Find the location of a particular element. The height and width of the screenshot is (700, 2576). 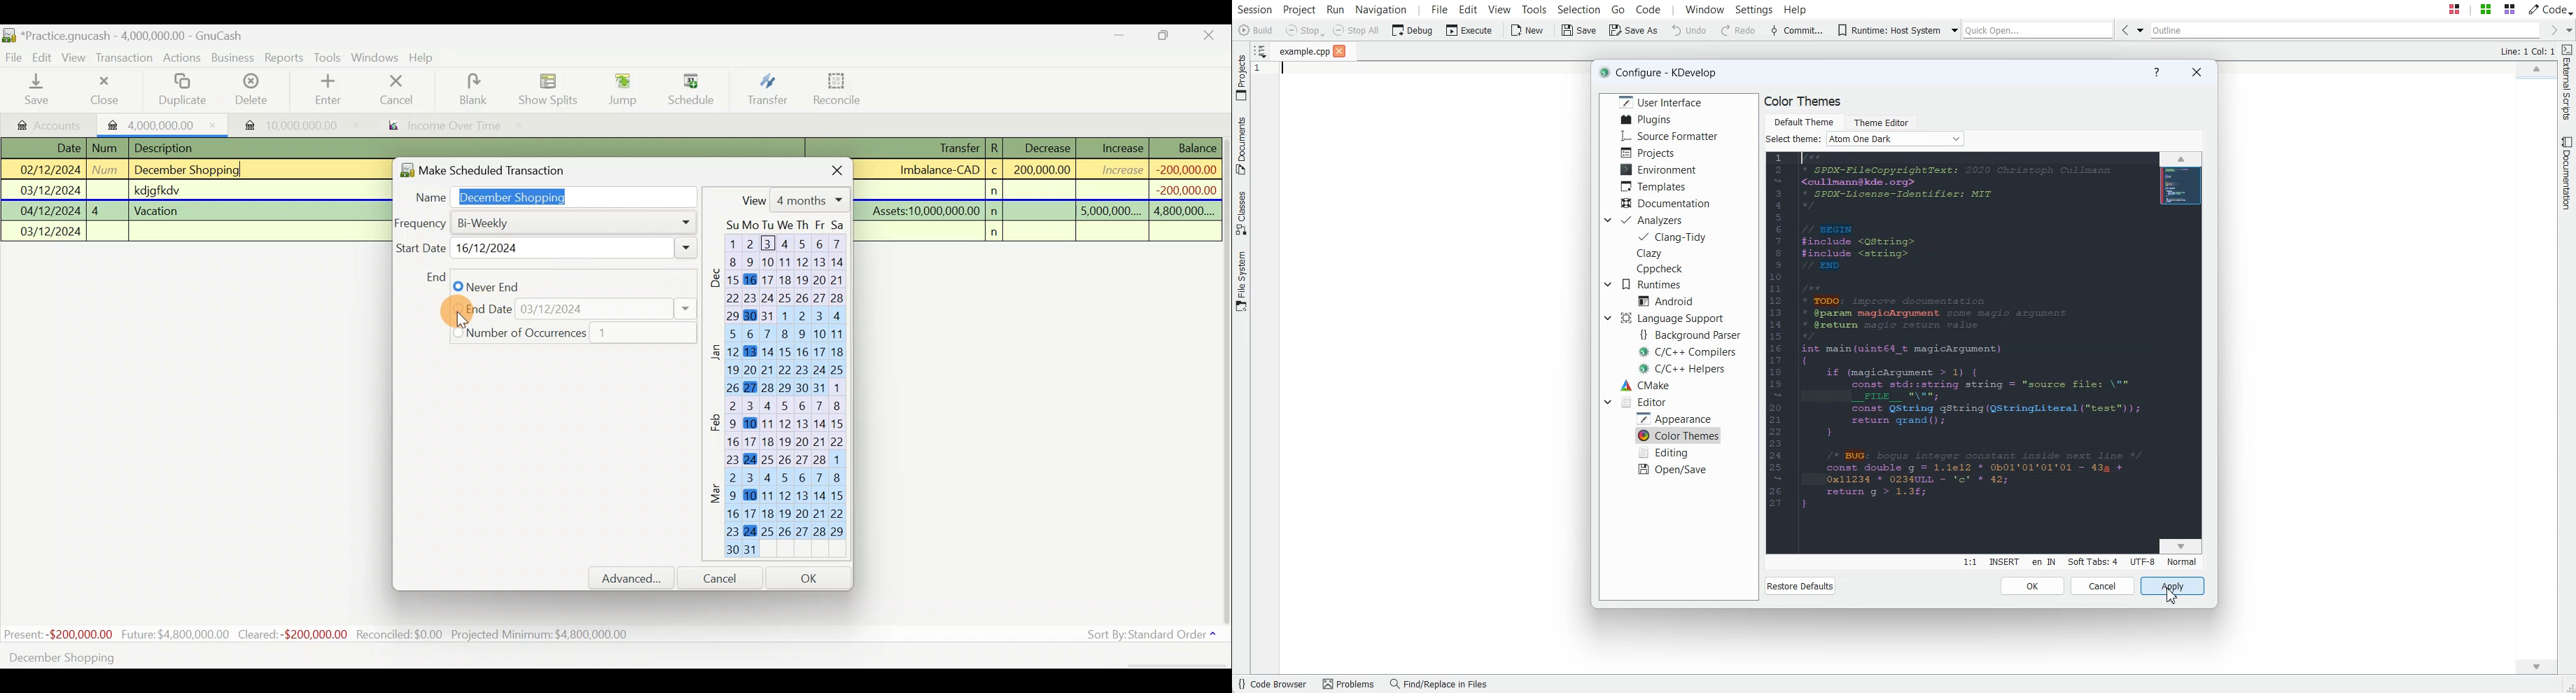

Open/Save is located at coordinates (1673, 469).